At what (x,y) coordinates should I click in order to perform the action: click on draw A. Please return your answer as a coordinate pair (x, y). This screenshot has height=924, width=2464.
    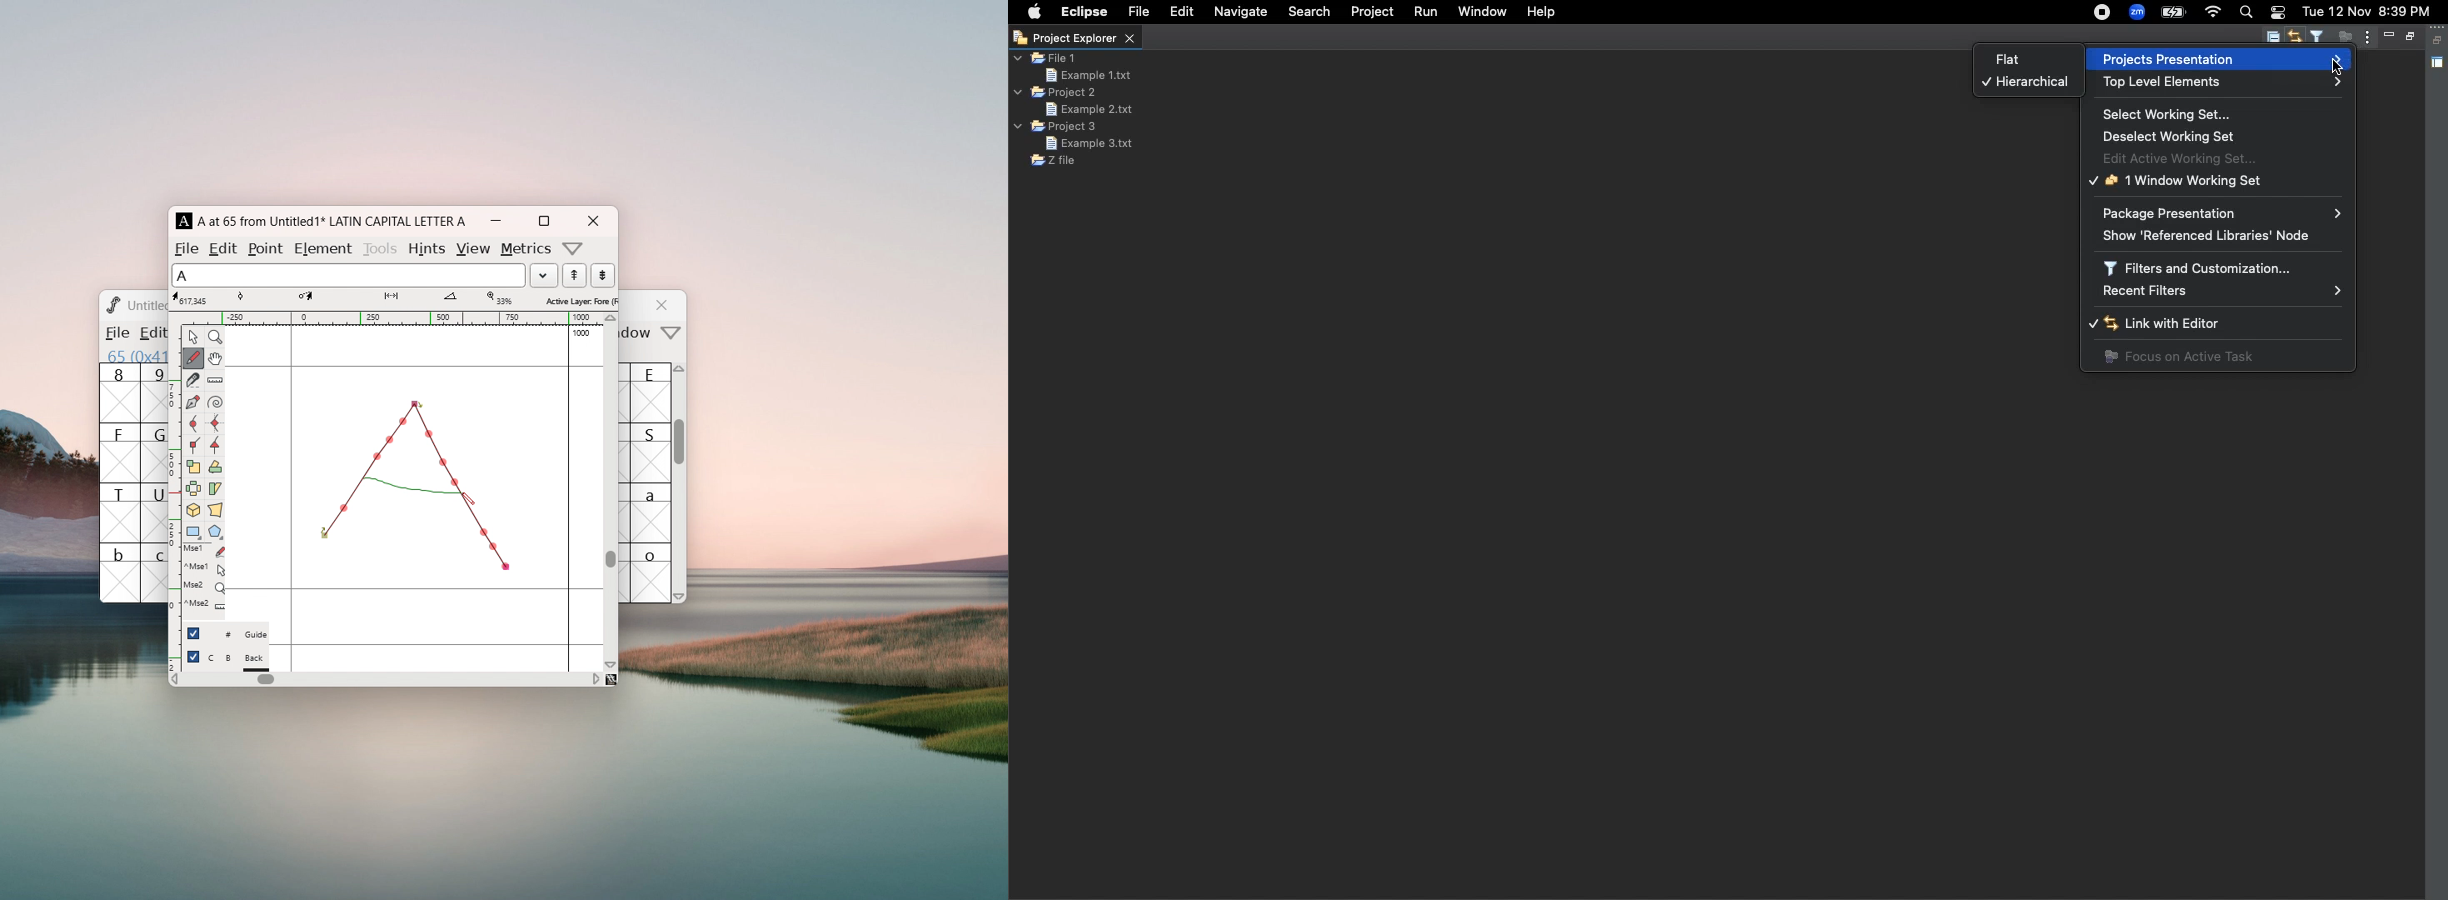
    Looking at the image, I should click on (415, 483).